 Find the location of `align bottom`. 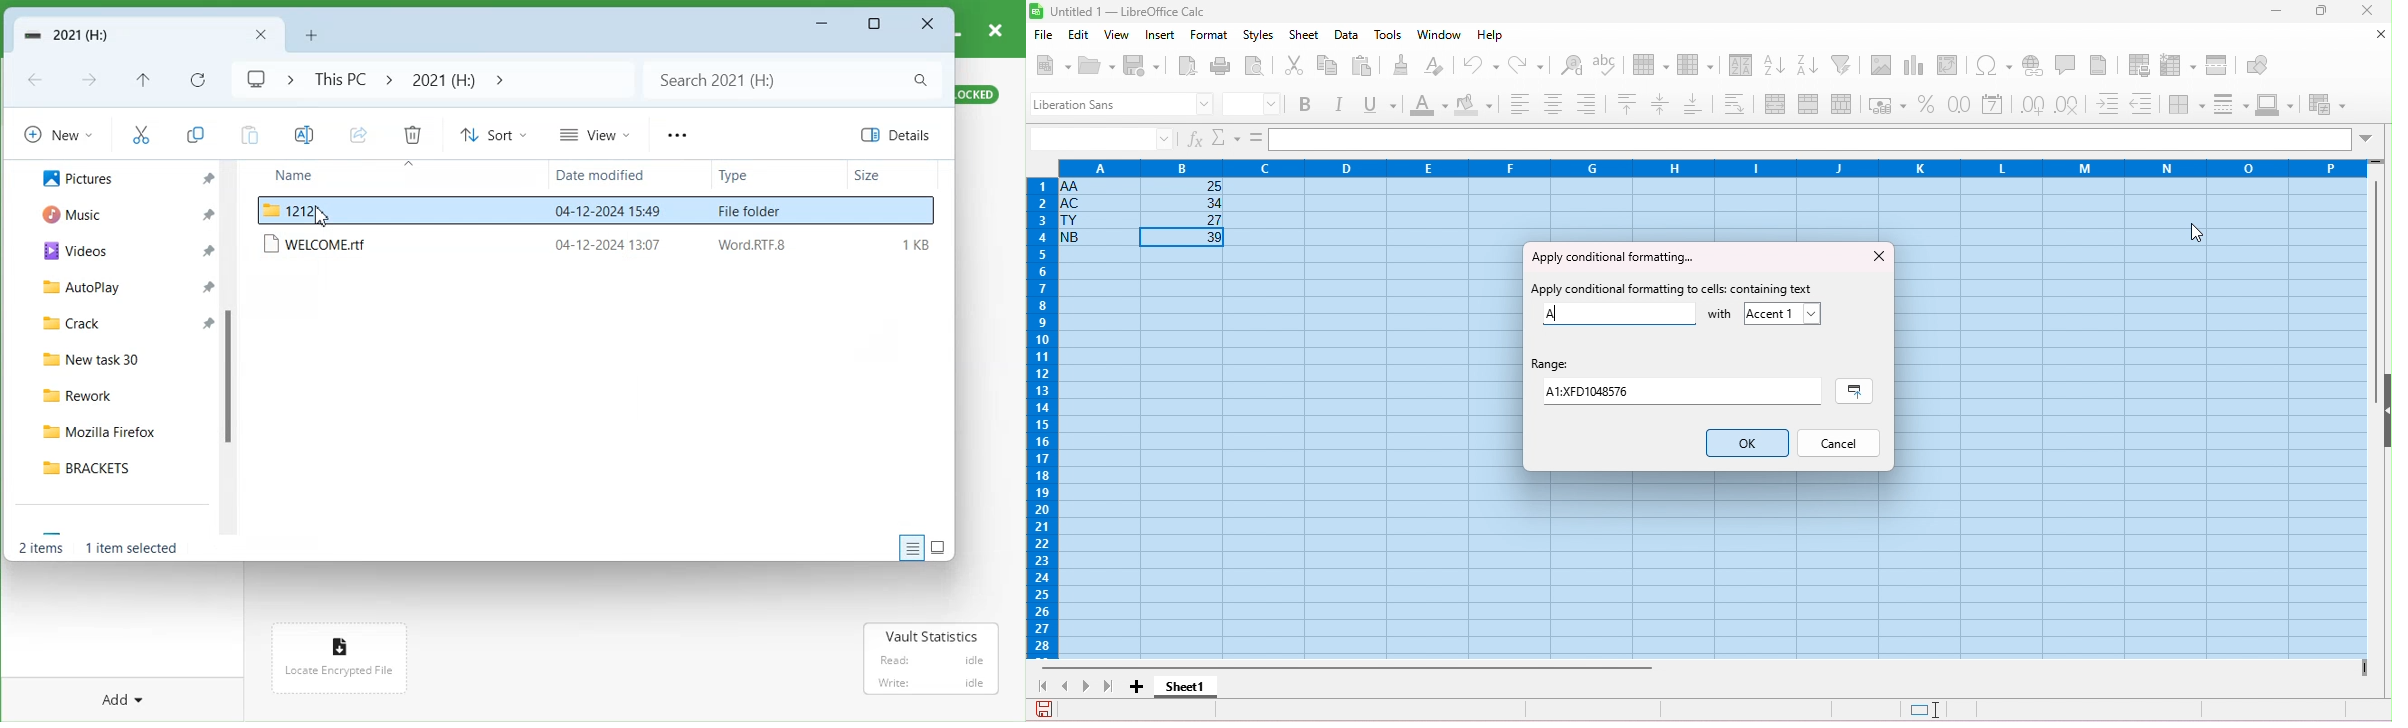

align bottom is located at coordinates (1694, 104).